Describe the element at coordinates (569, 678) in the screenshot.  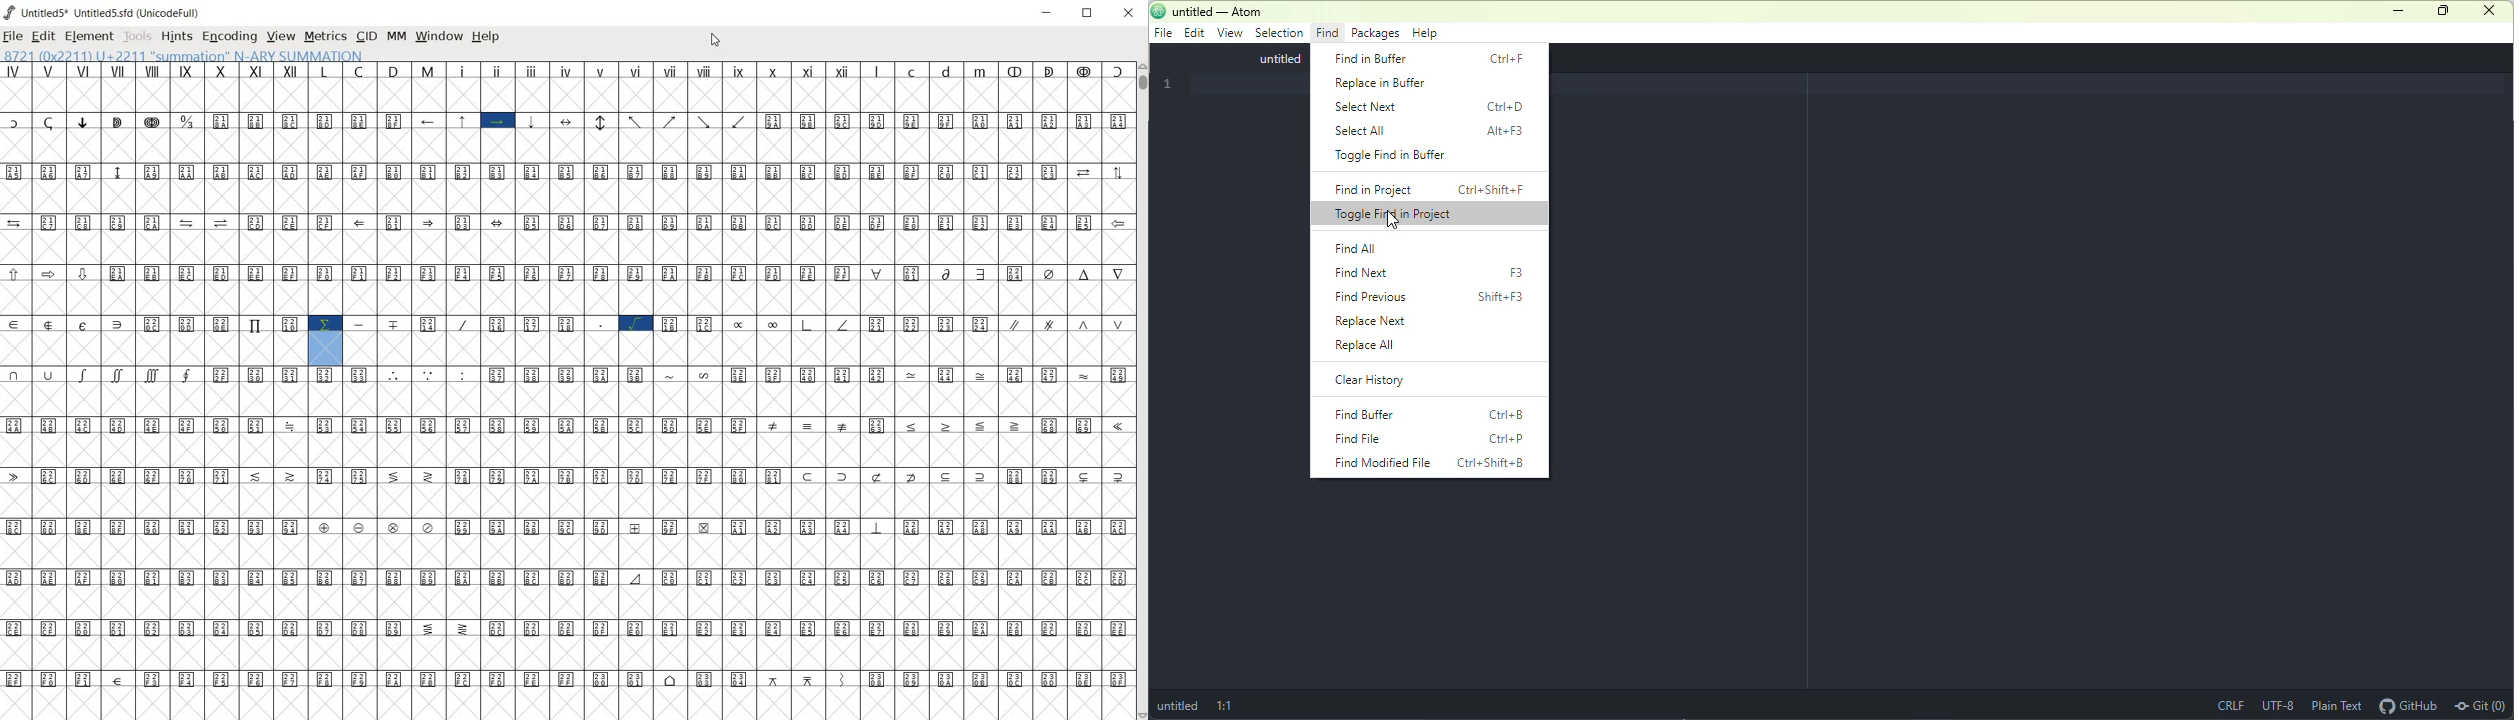
I see `special symbols` at that location.